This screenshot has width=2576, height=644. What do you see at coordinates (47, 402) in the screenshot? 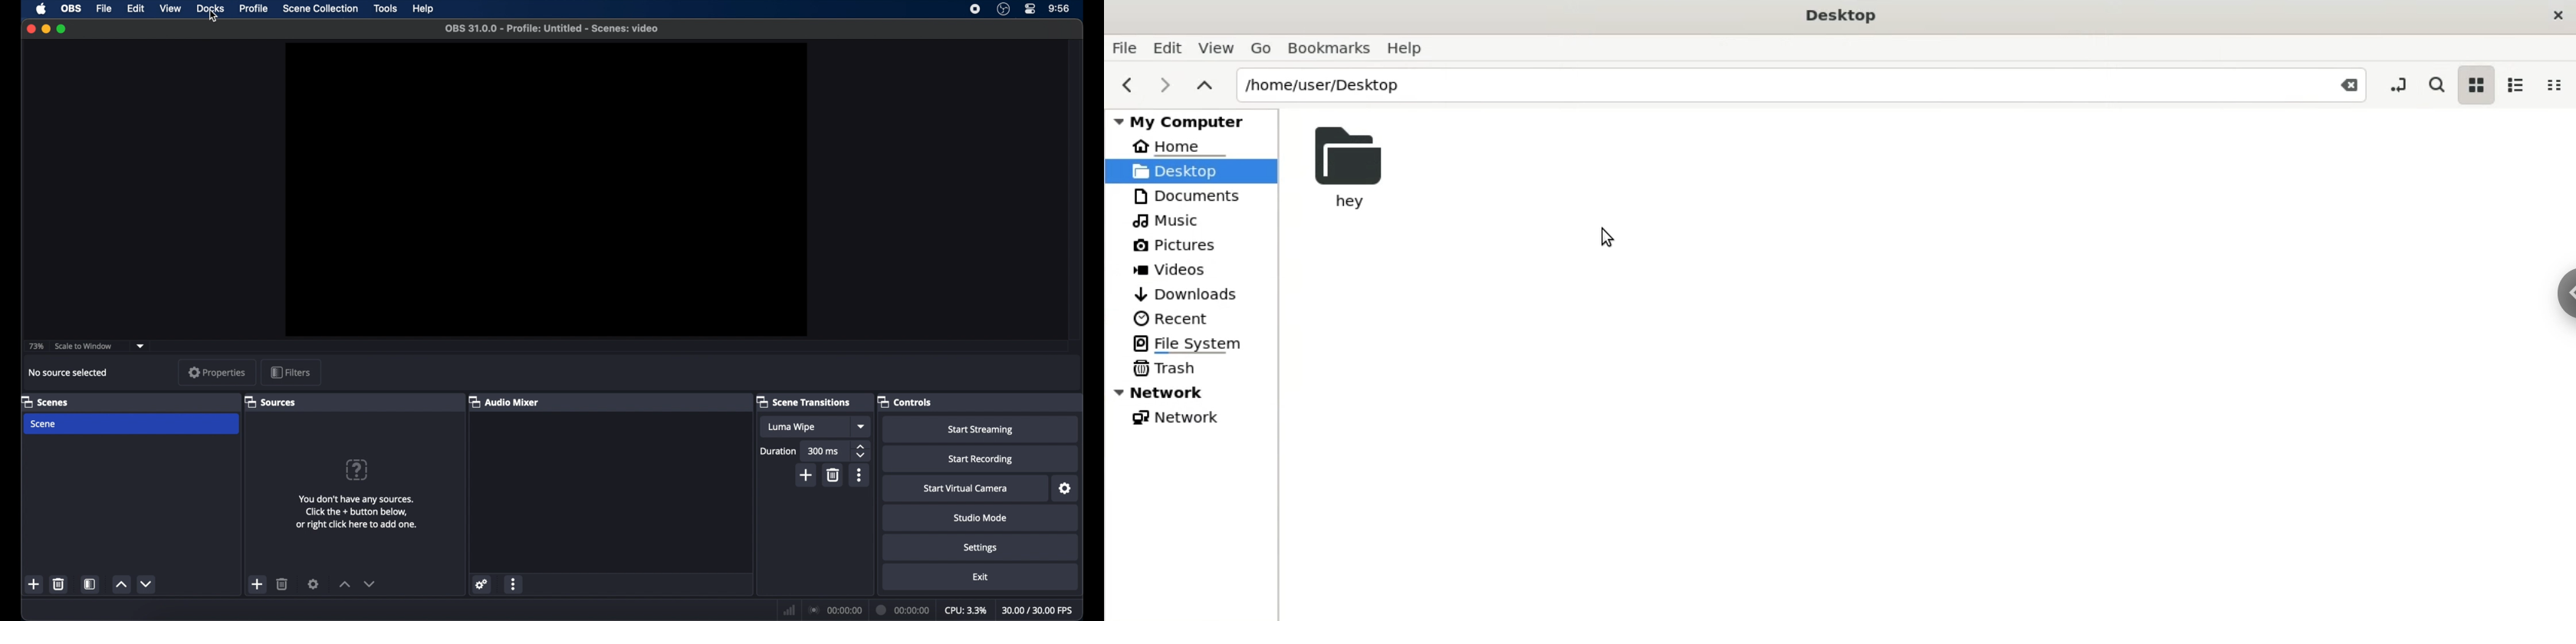
I see `scenes` at bounding box center [47, 402].